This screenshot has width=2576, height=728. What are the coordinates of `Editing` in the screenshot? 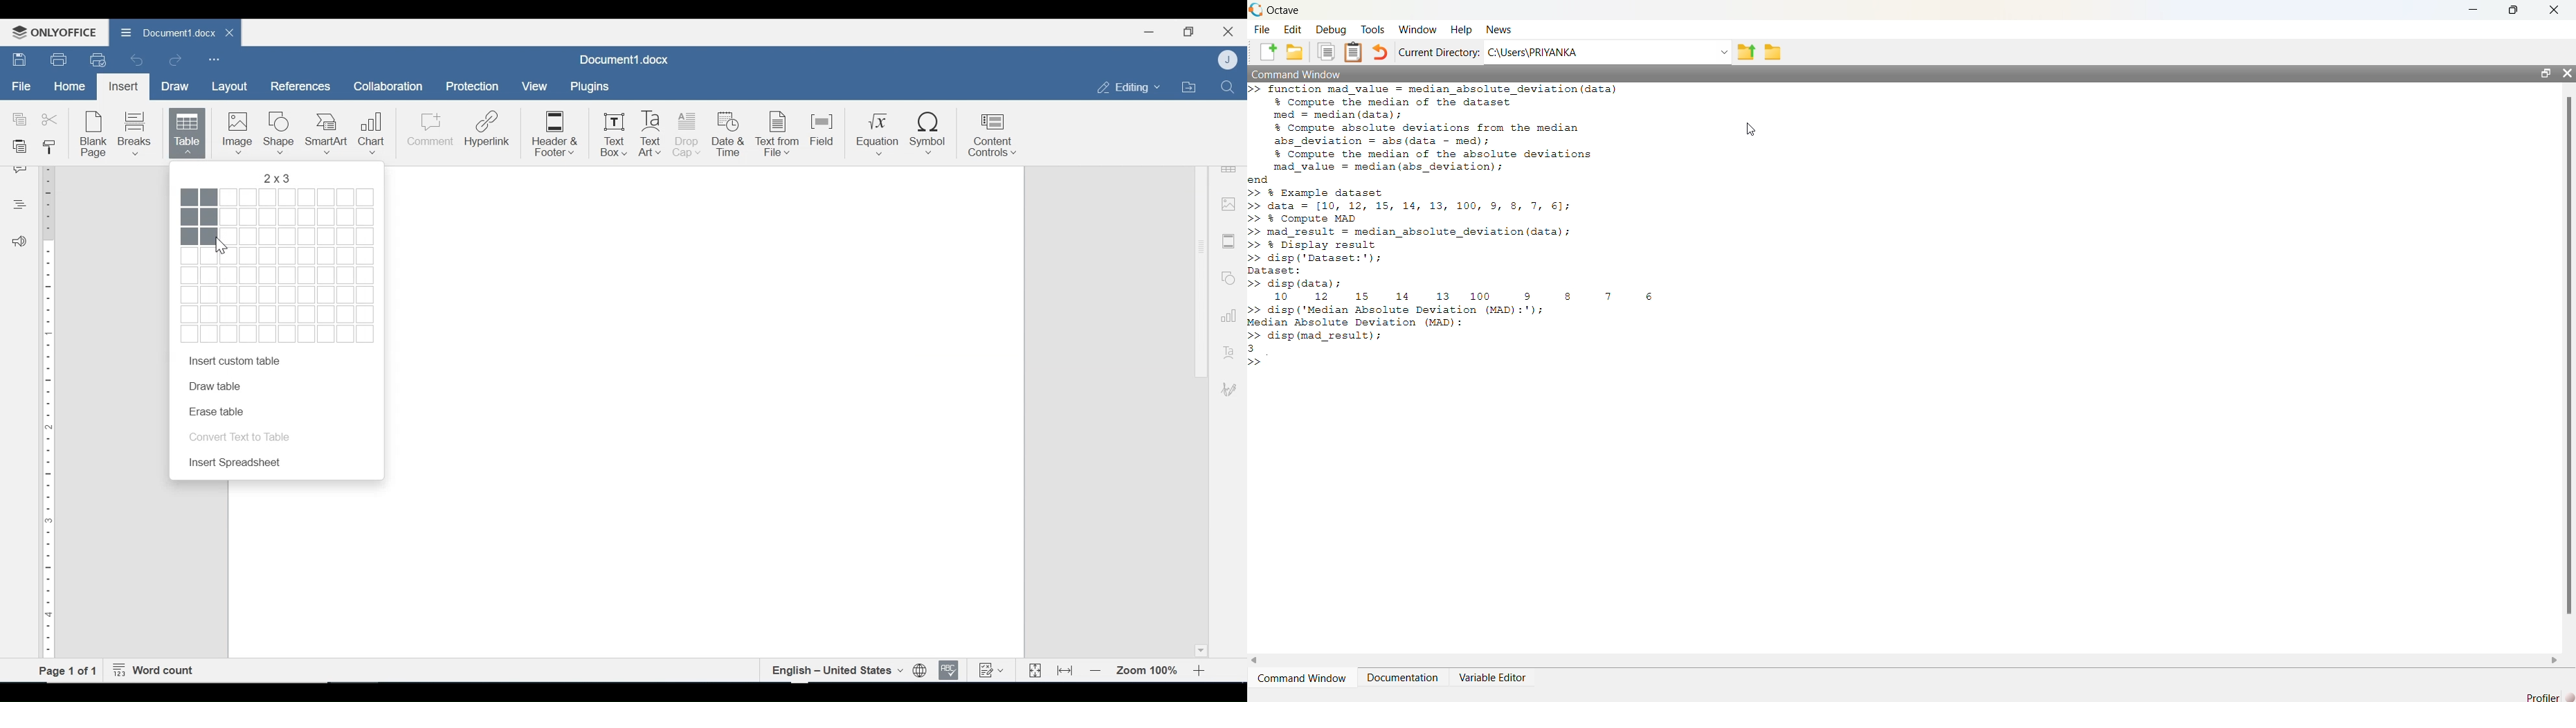 It's located at (1125, 87).